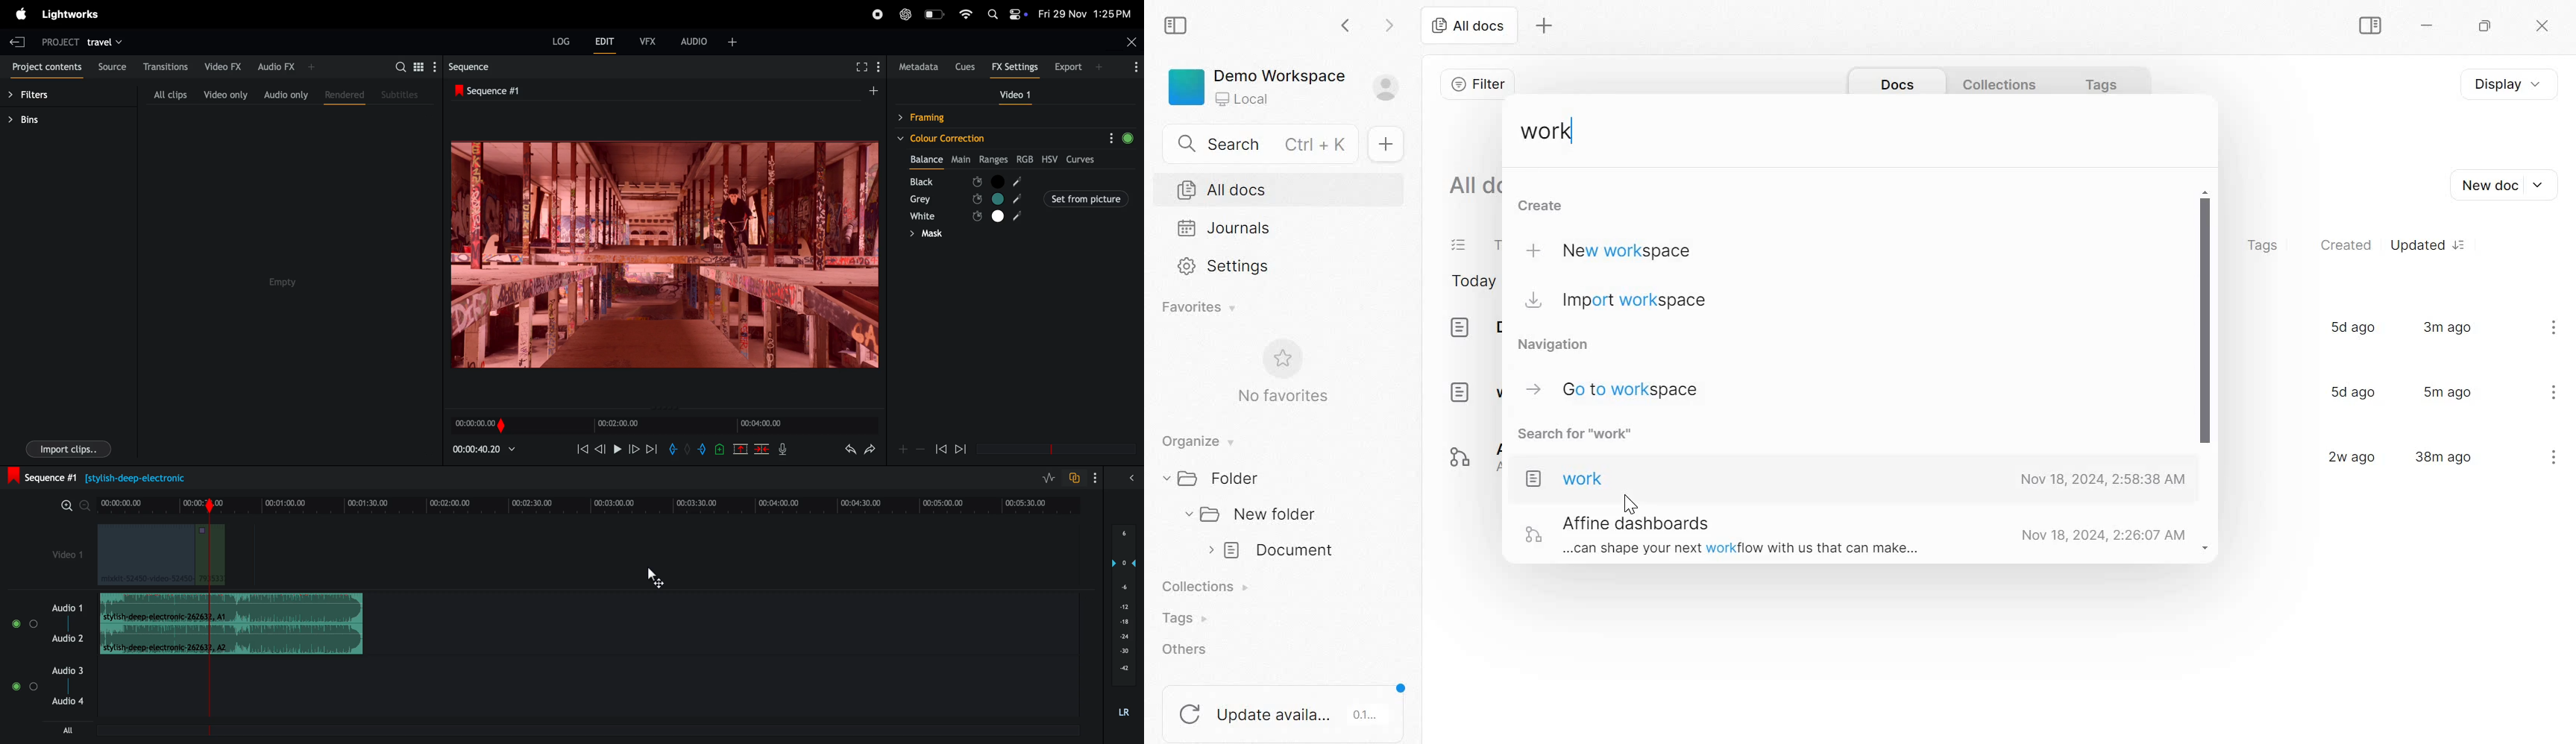  Describe the element at coordinates (76, 505) in the screenshot. I see `zoom in zoom out` at that location.